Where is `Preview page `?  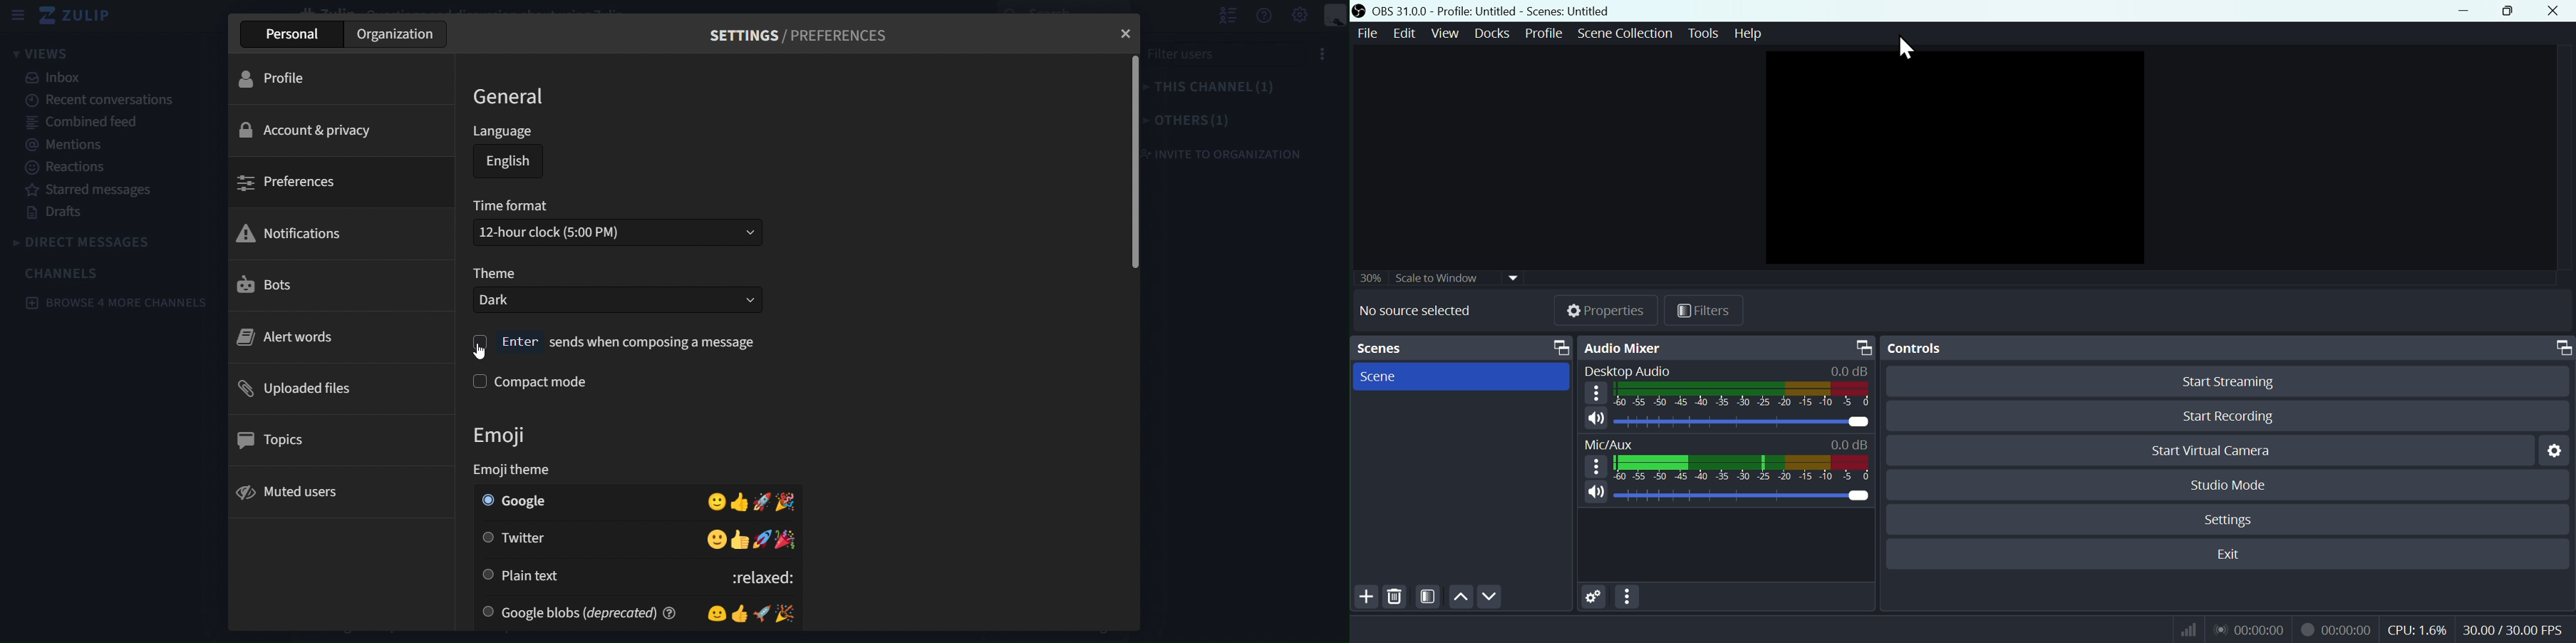
Preview page  is located at coordinates (1951, 154).